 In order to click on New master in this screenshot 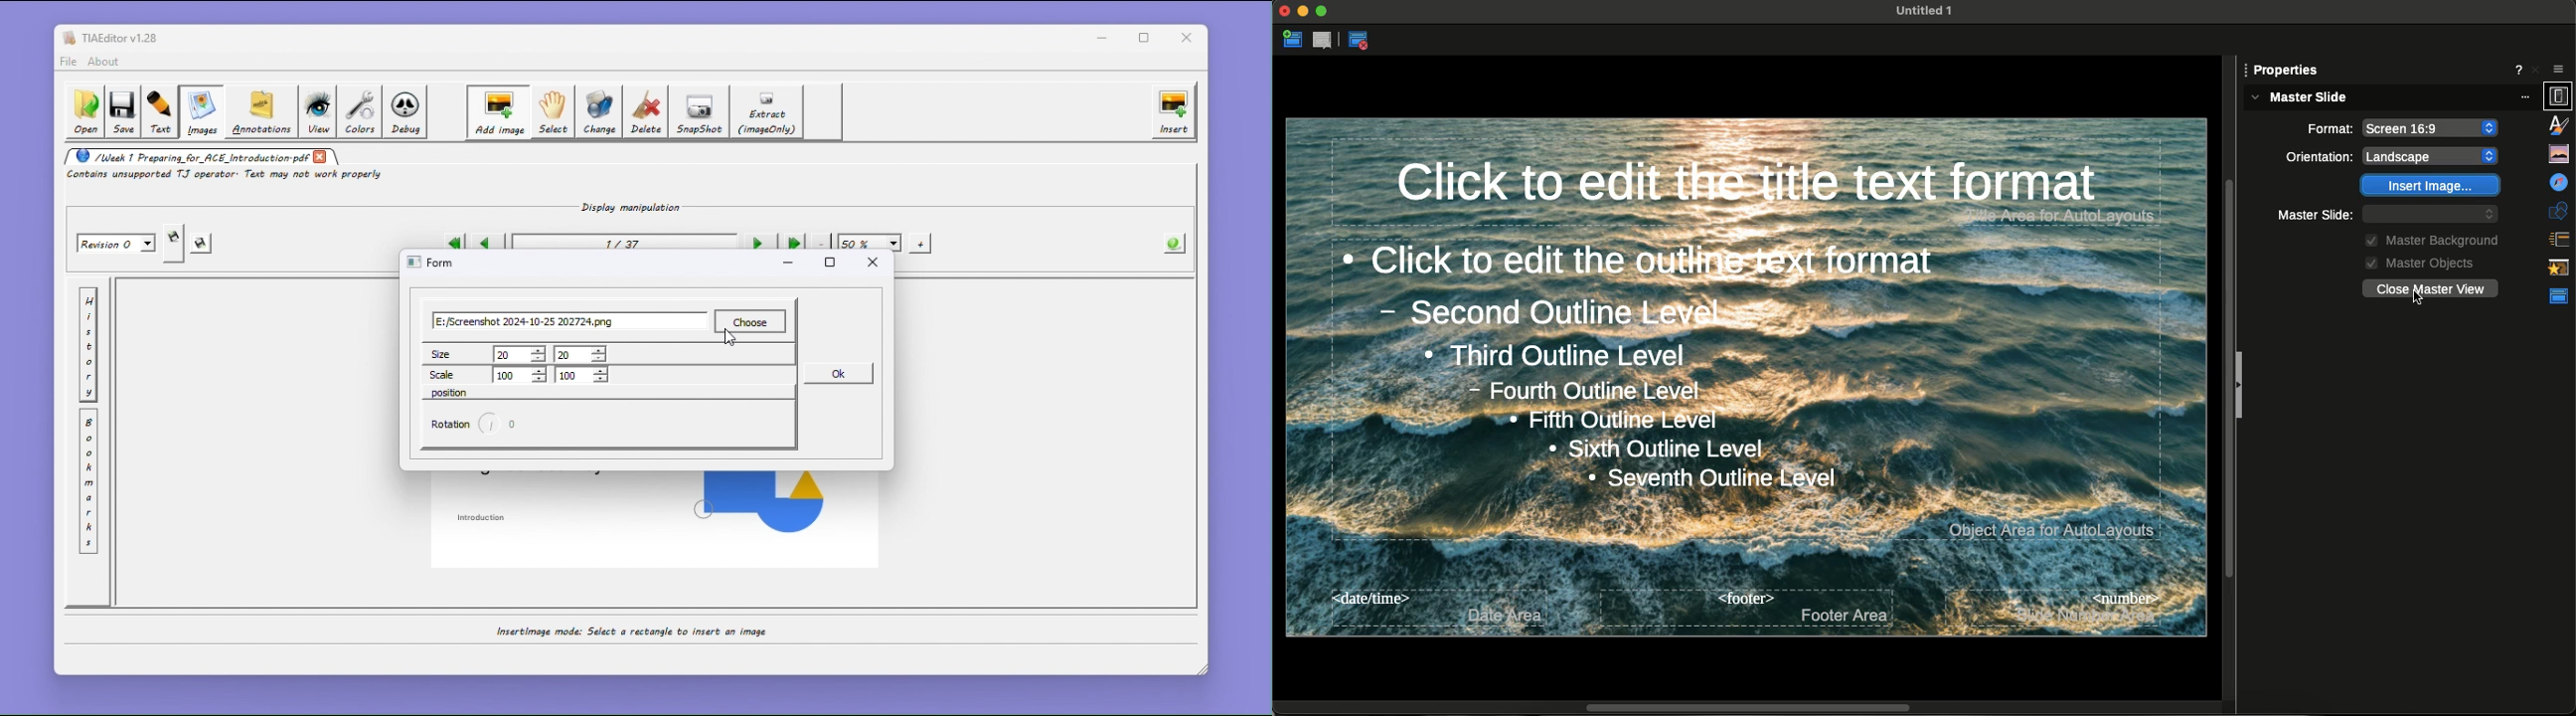, I will do `click(1292, 41)`.